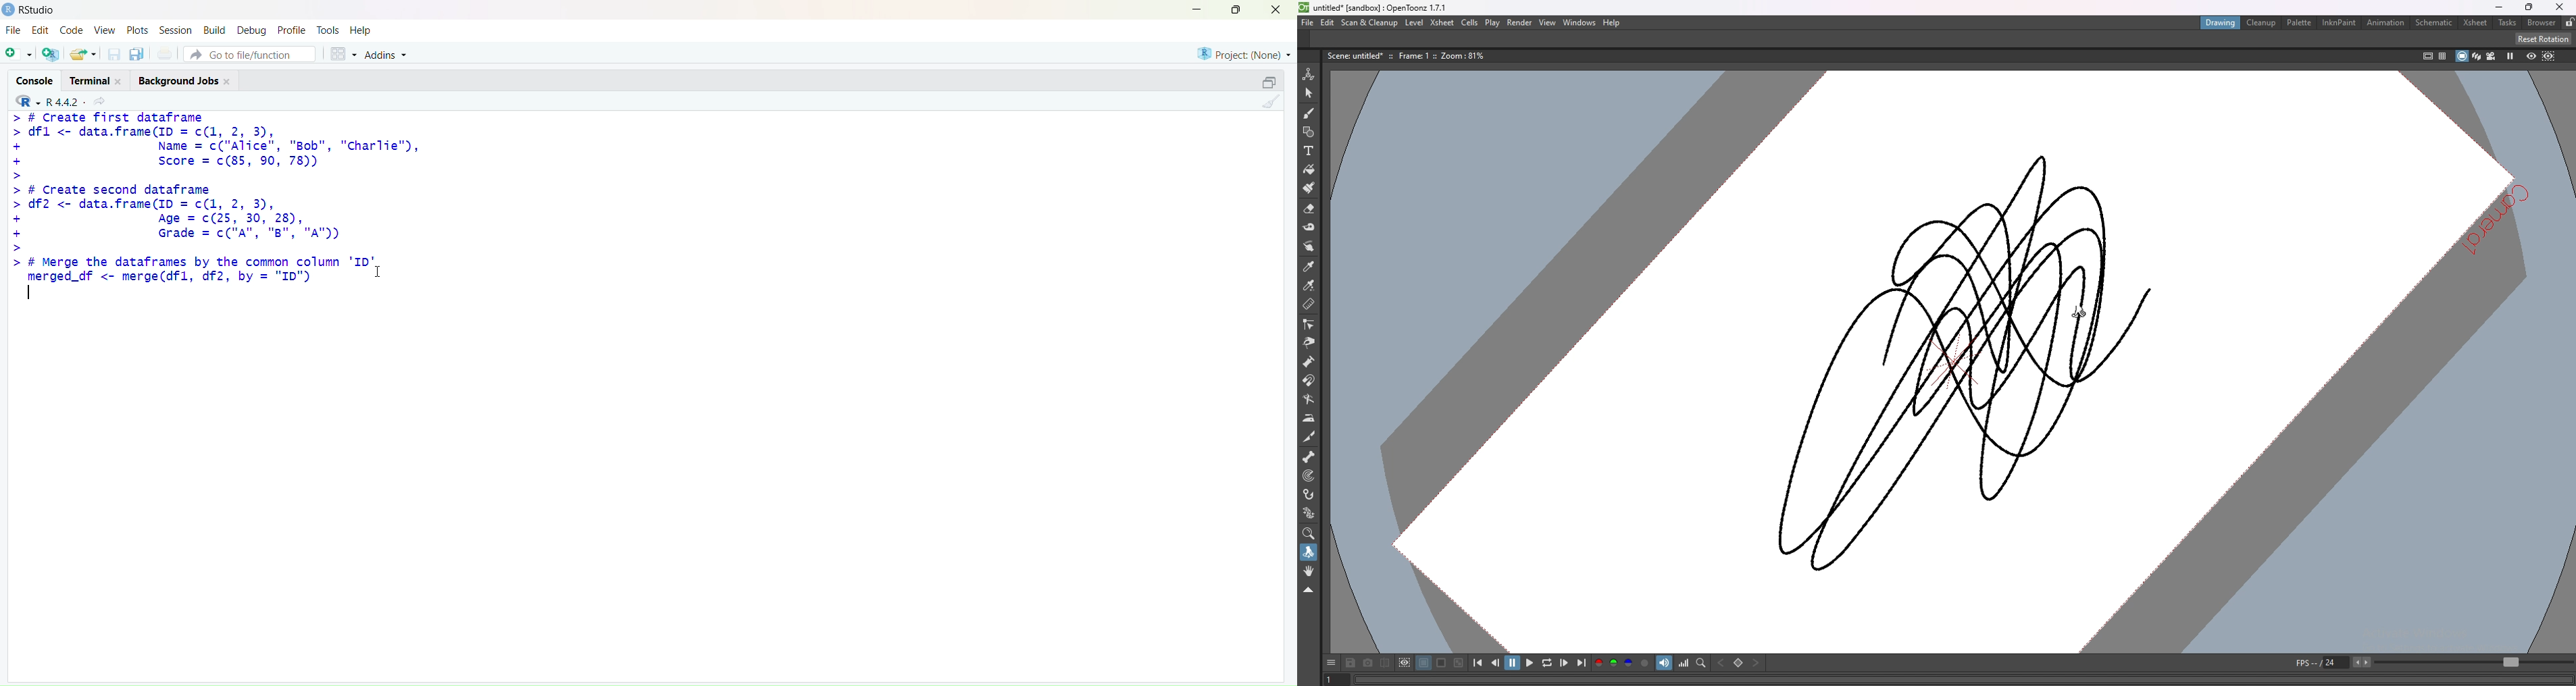 This screenshot has height=700, width=2576. What do you see at coordinates (186, 80) in the screenshot?
I see `Background Jobs` at bounding box center [186, 80].